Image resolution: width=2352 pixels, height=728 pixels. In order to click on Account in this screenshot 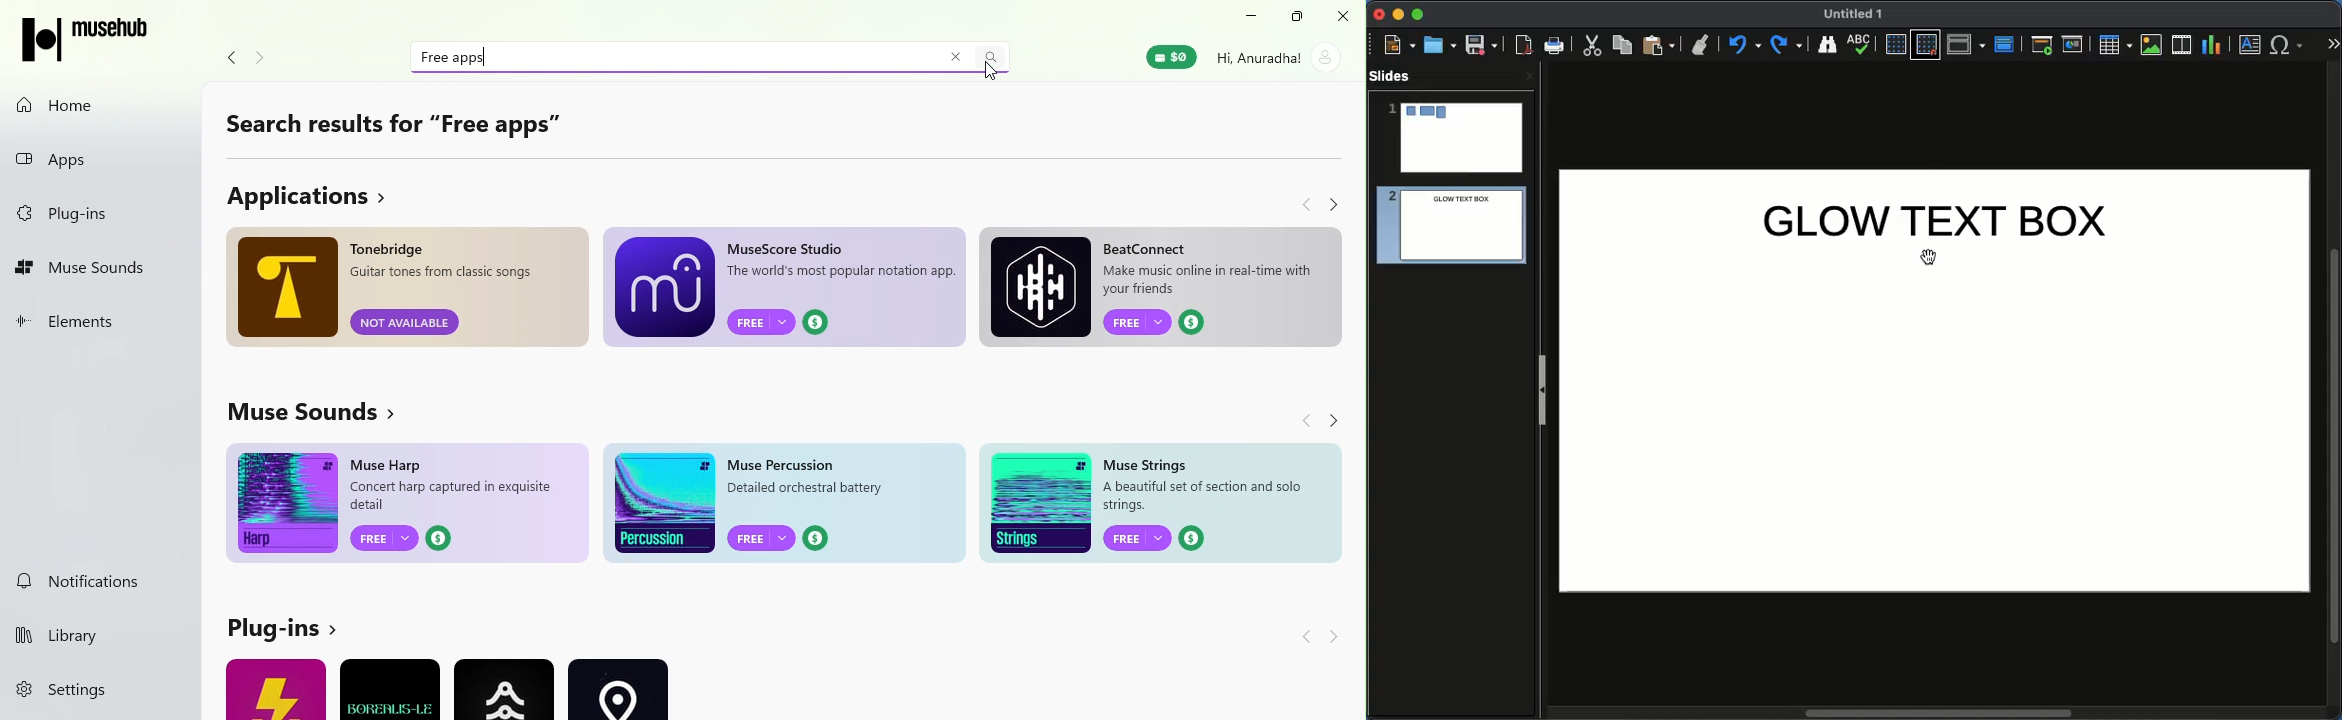, I will do `click(1279, 56)`.